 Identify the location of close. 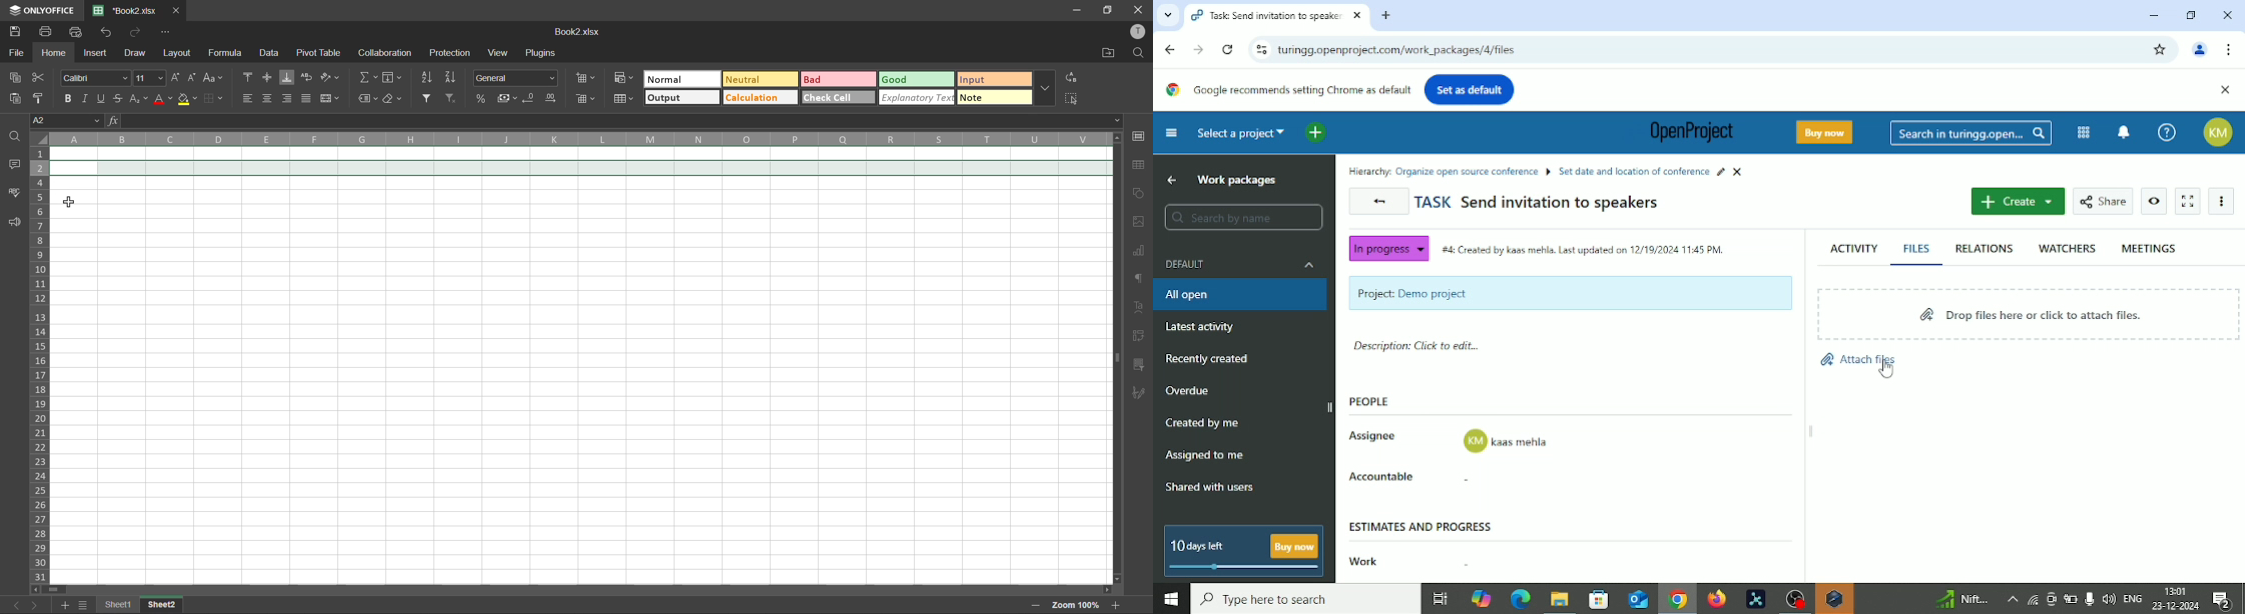
(1139, 10).